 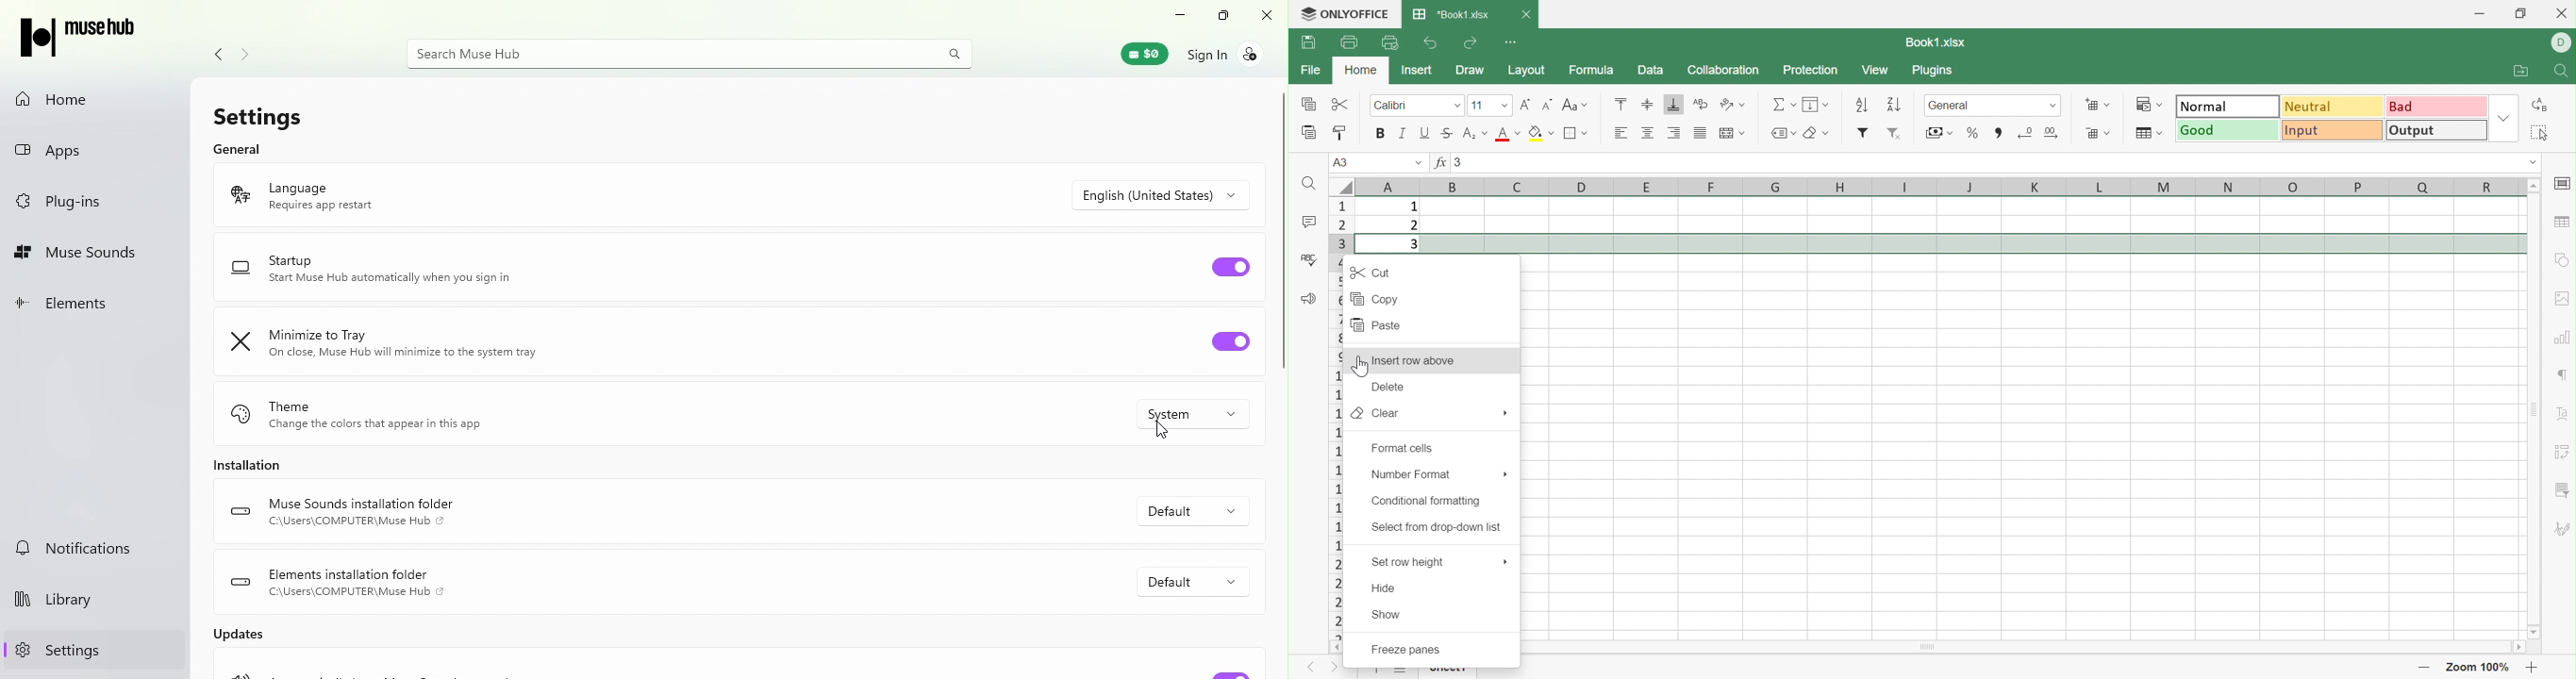 What do you see at coordinates (1524, 103) in the screenshot?
I see `Increment in font size` at bounding box center [1524, 103].